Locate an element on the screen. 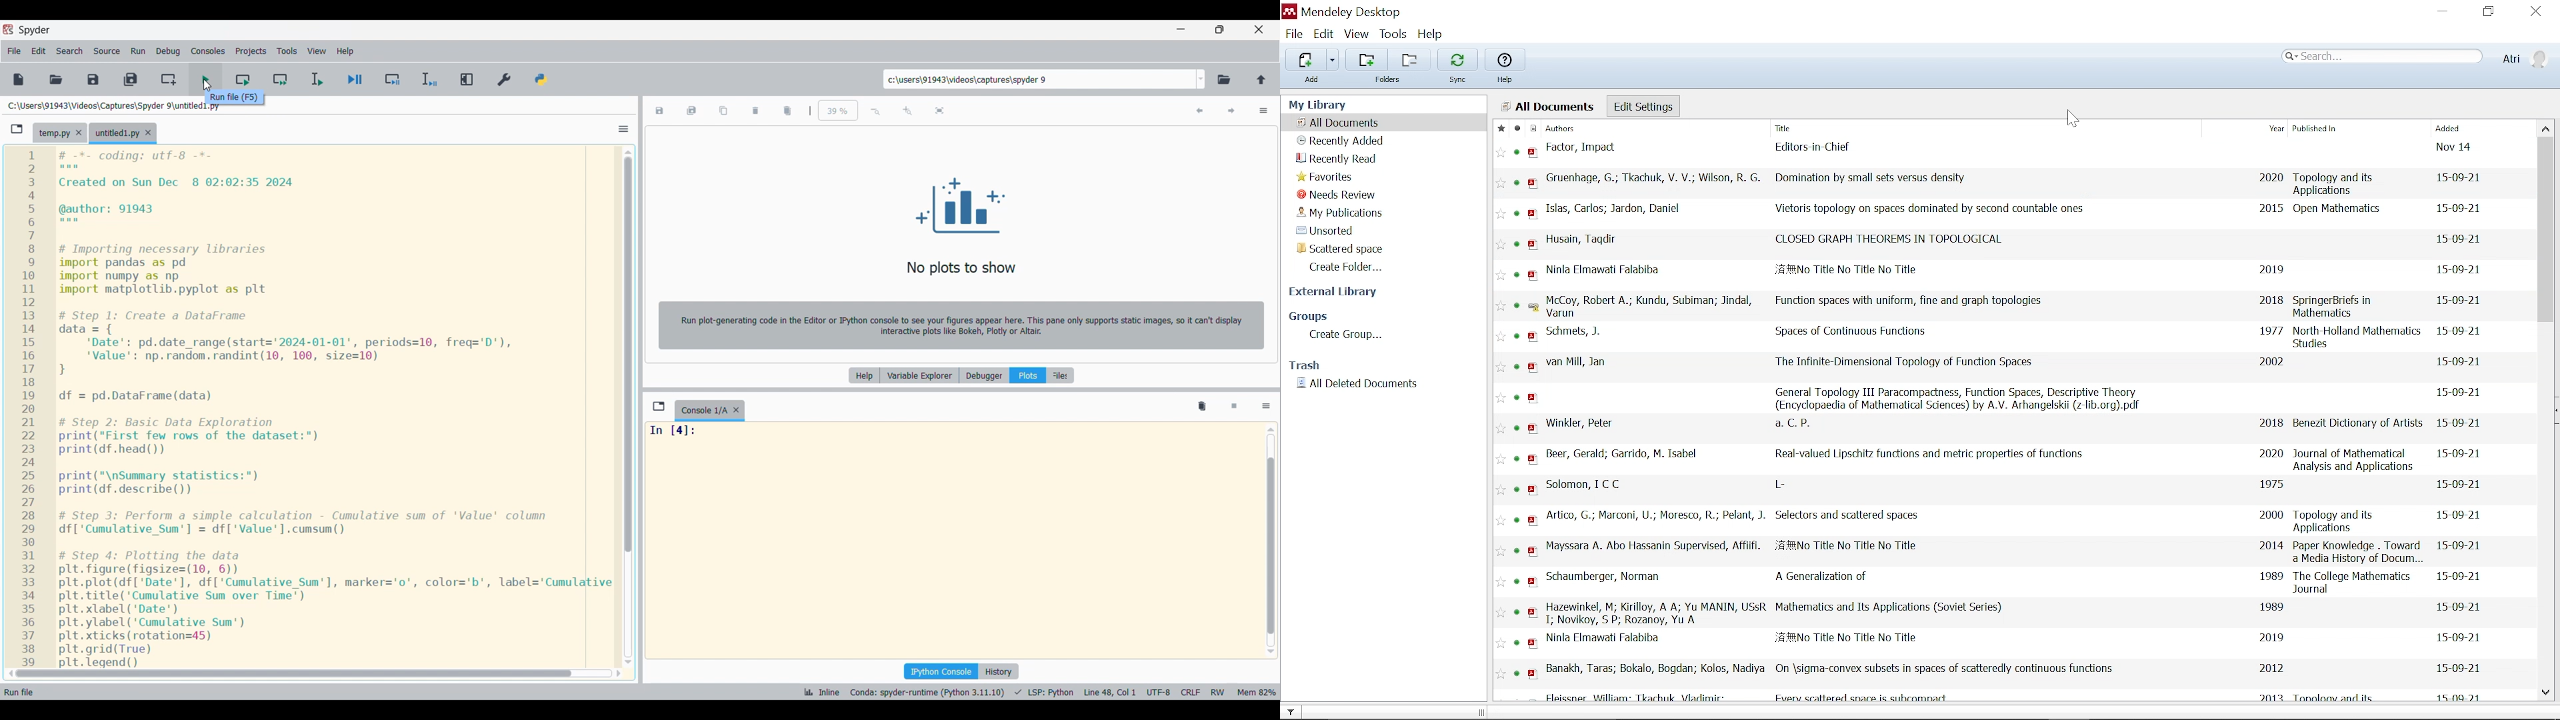 The height and width of the screenshot is (728, 2576). Run current cell is located at coordinates (245, 73).